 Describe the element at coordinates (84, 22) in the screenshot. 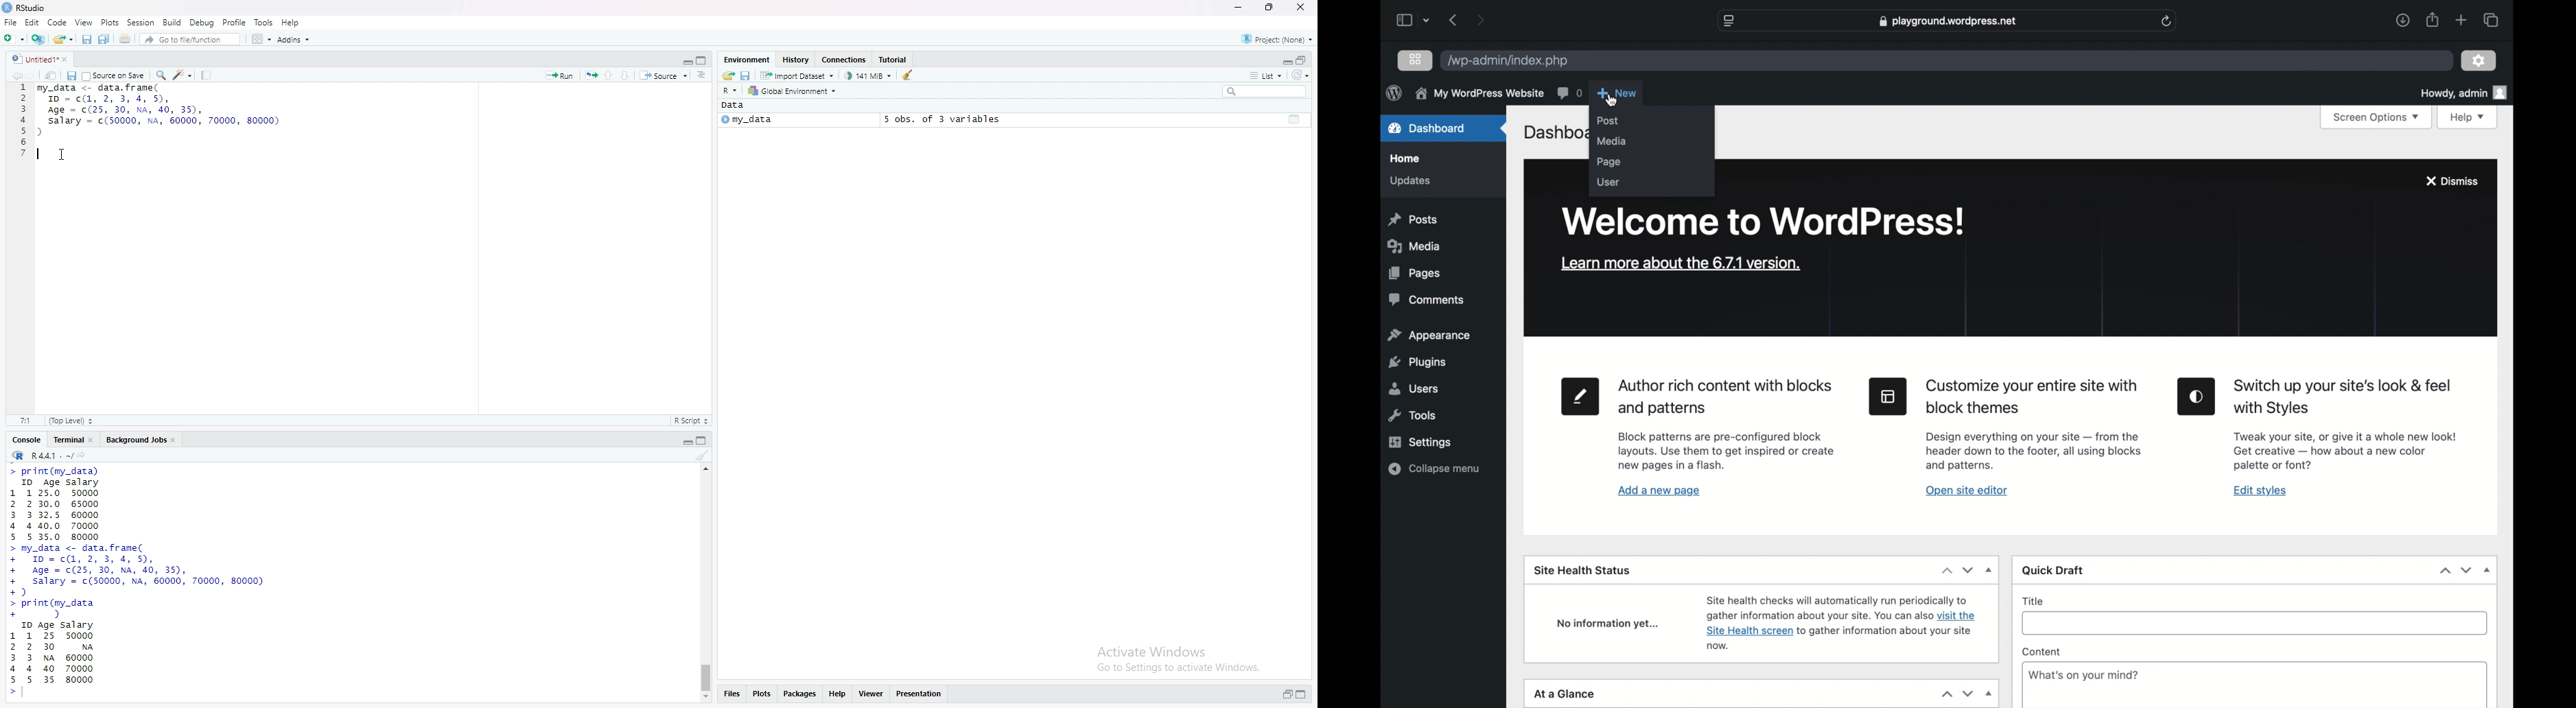

I see `view` at that location.